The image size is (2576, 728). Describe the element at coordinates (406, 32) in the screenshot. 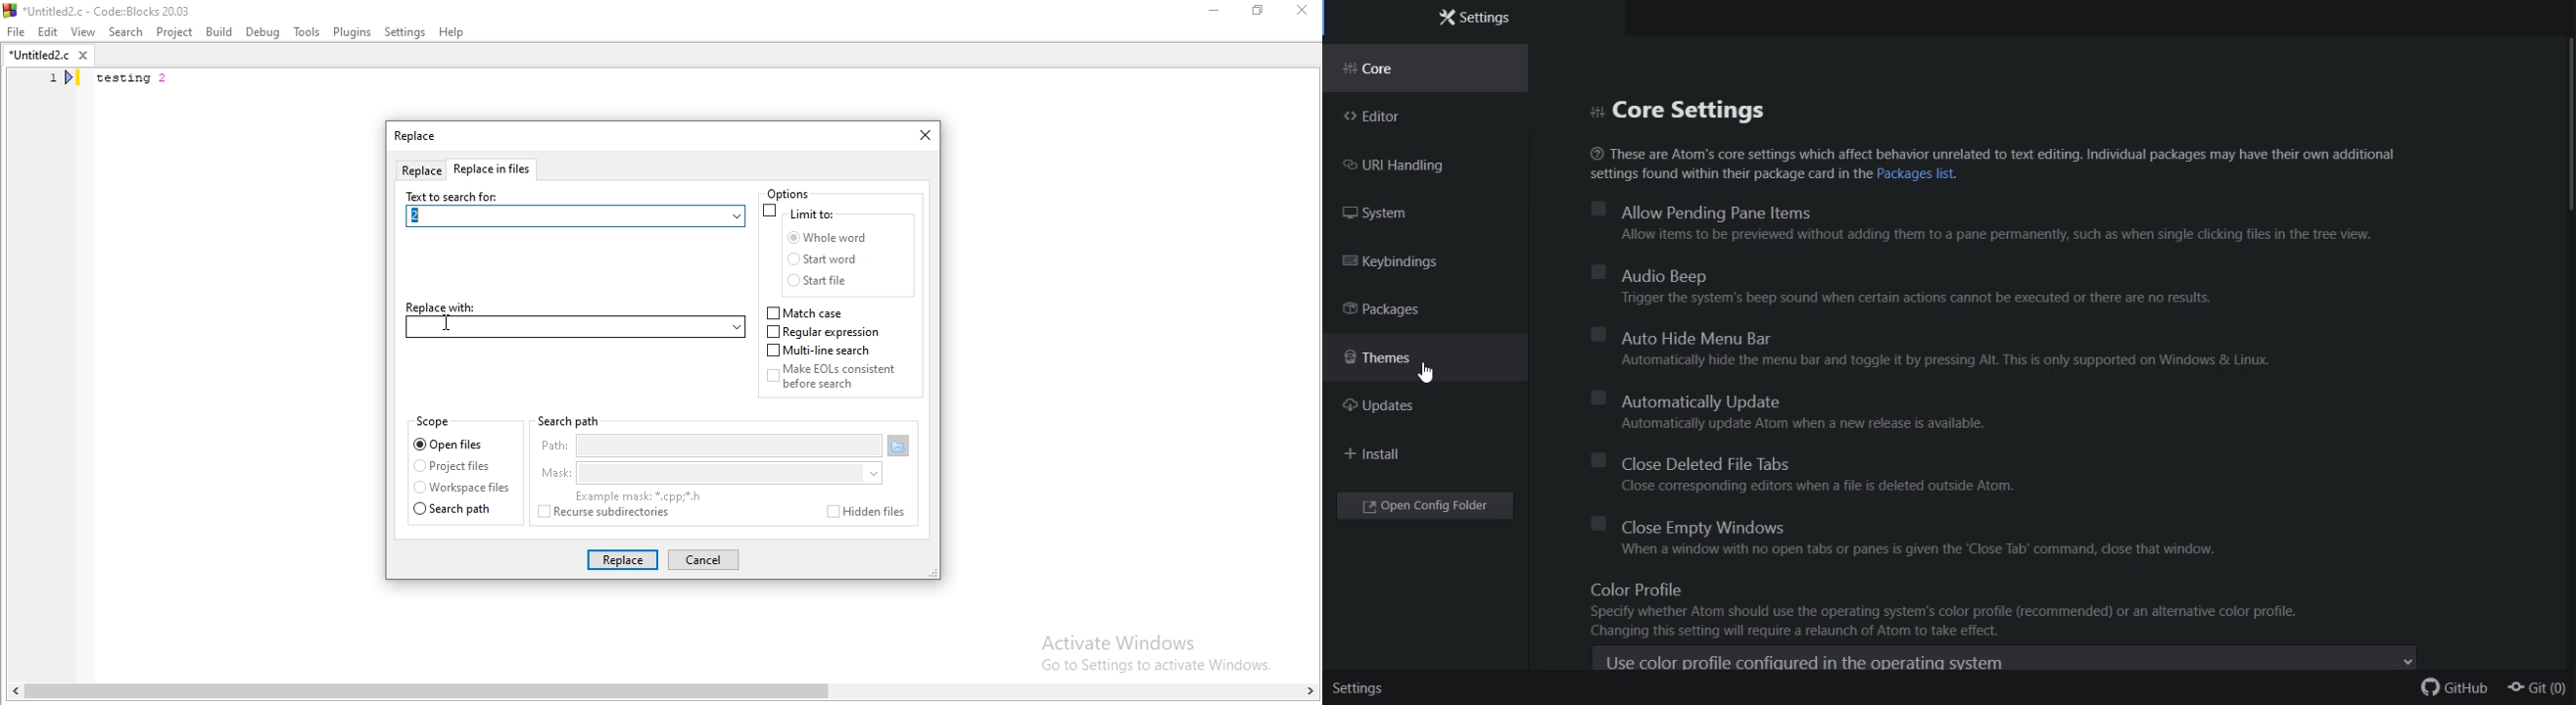

I see `settings` at that location.